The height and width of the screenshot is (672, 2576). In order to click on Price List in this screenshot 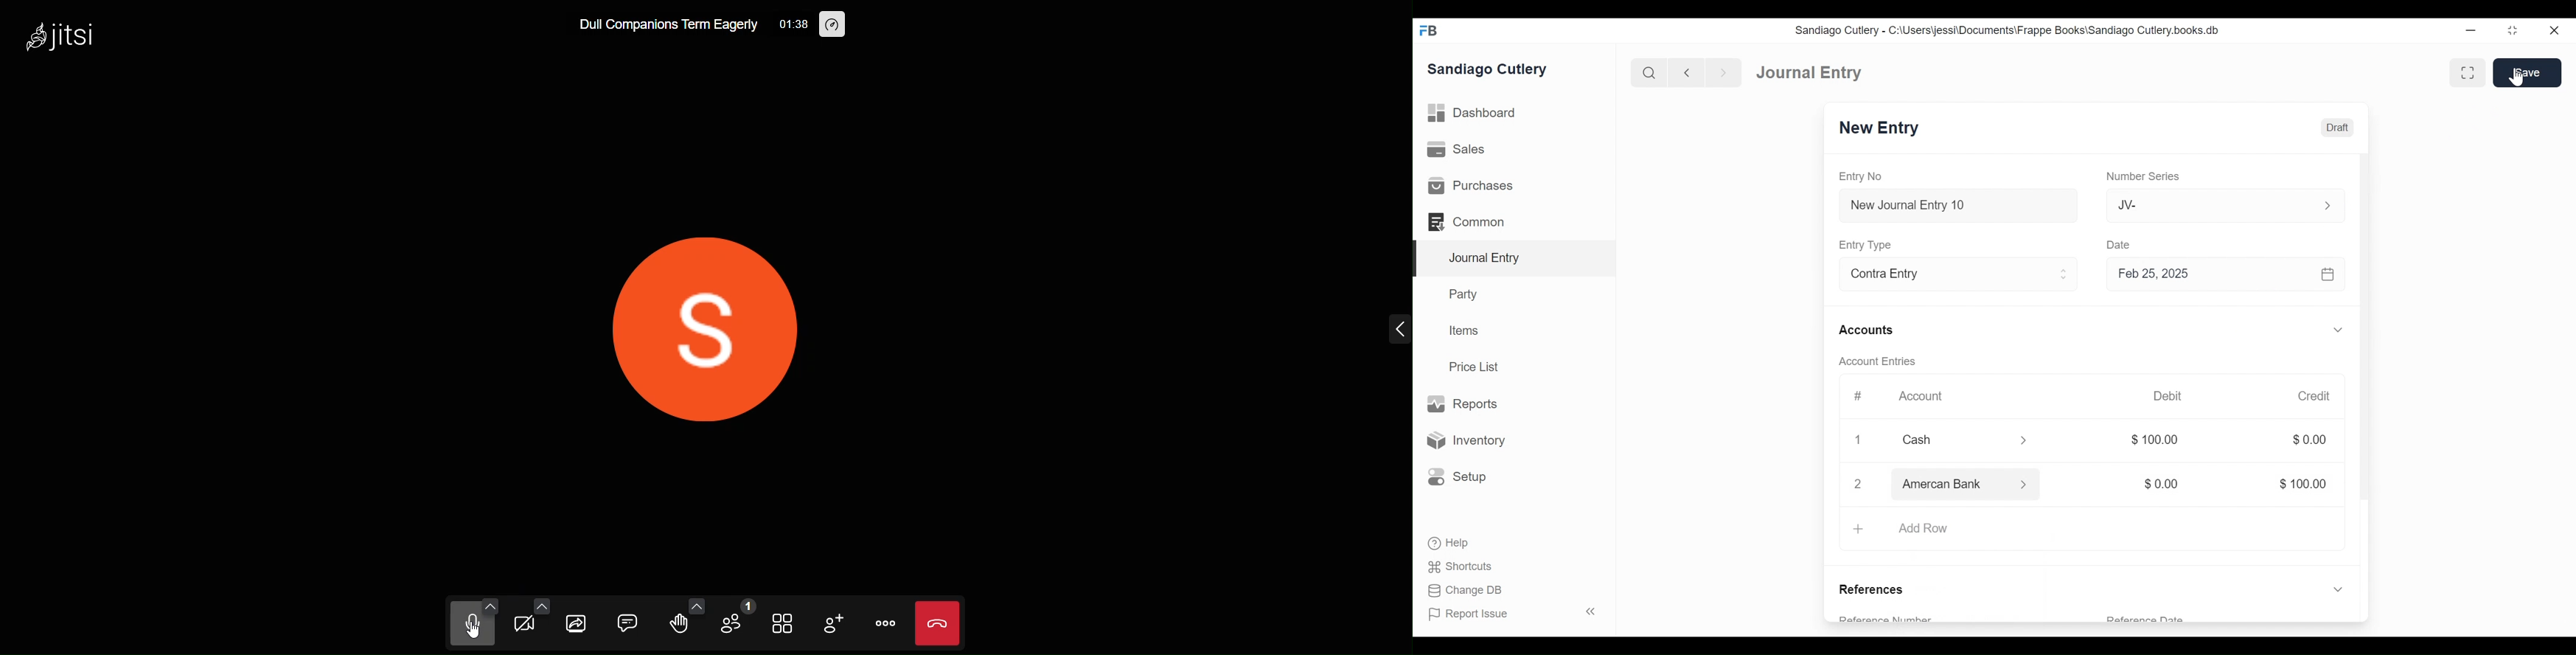, I will do `click(1476, 366)`.